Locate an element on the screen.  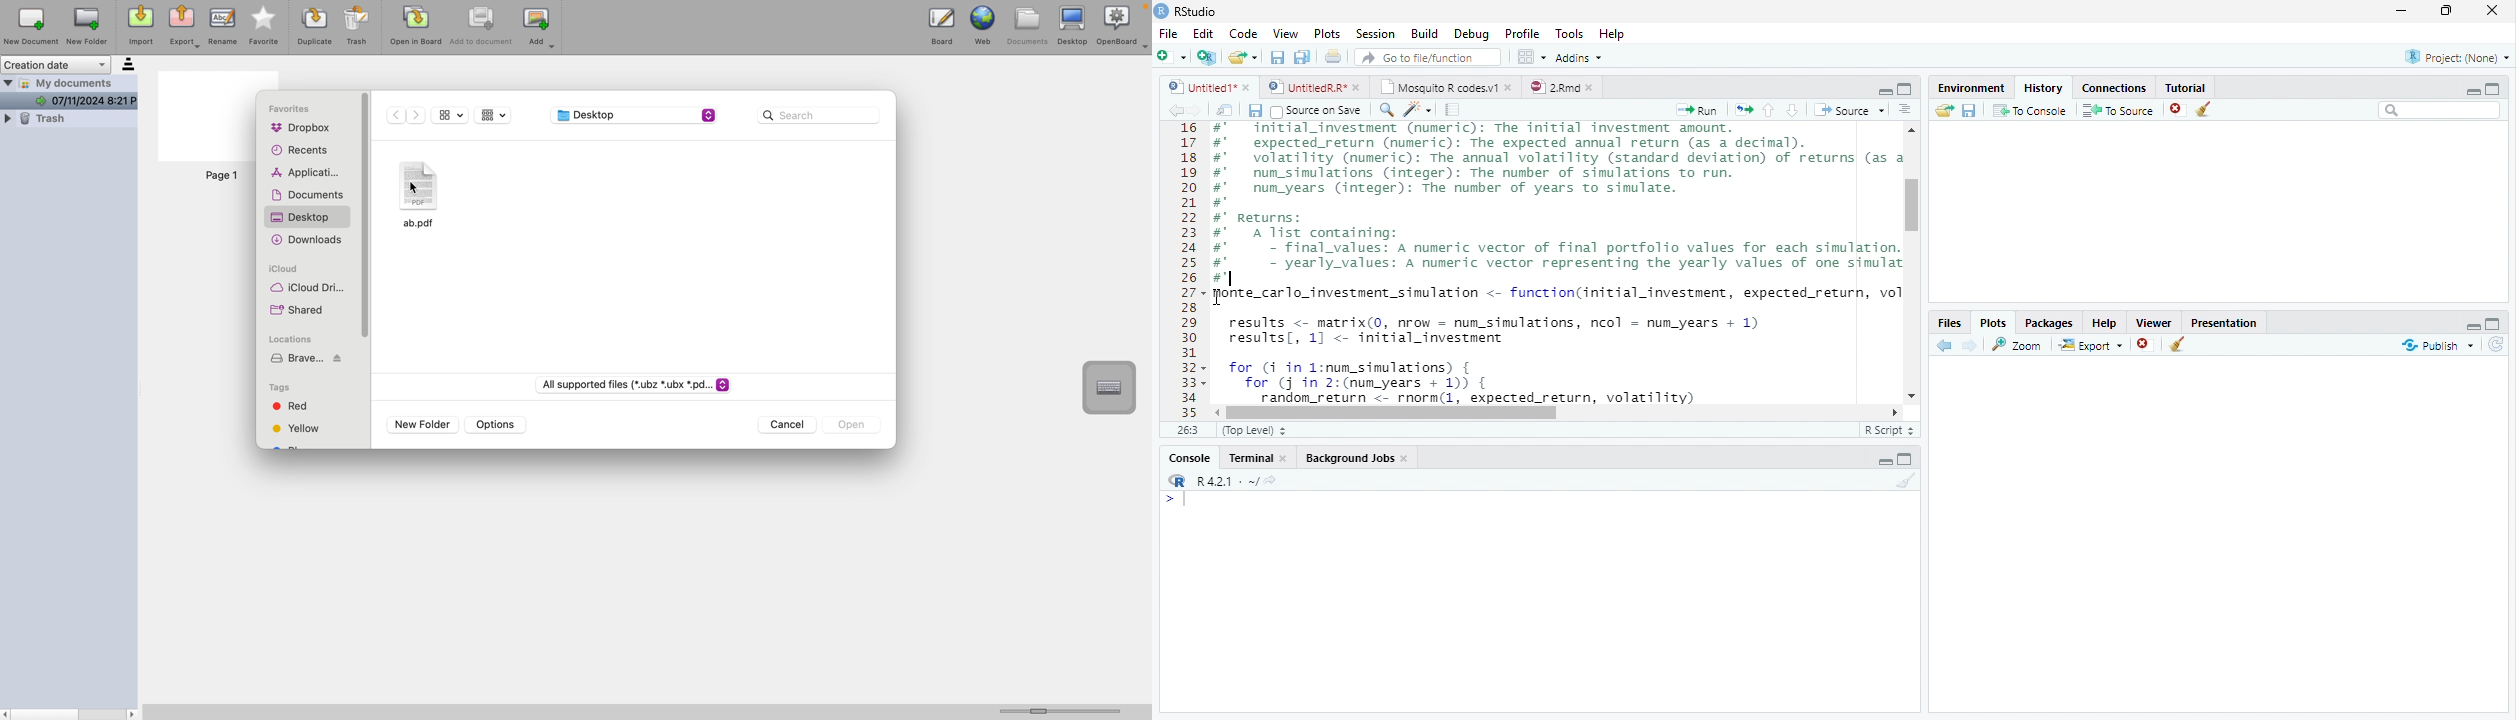
To Source is located at coordinates (2118, 110).